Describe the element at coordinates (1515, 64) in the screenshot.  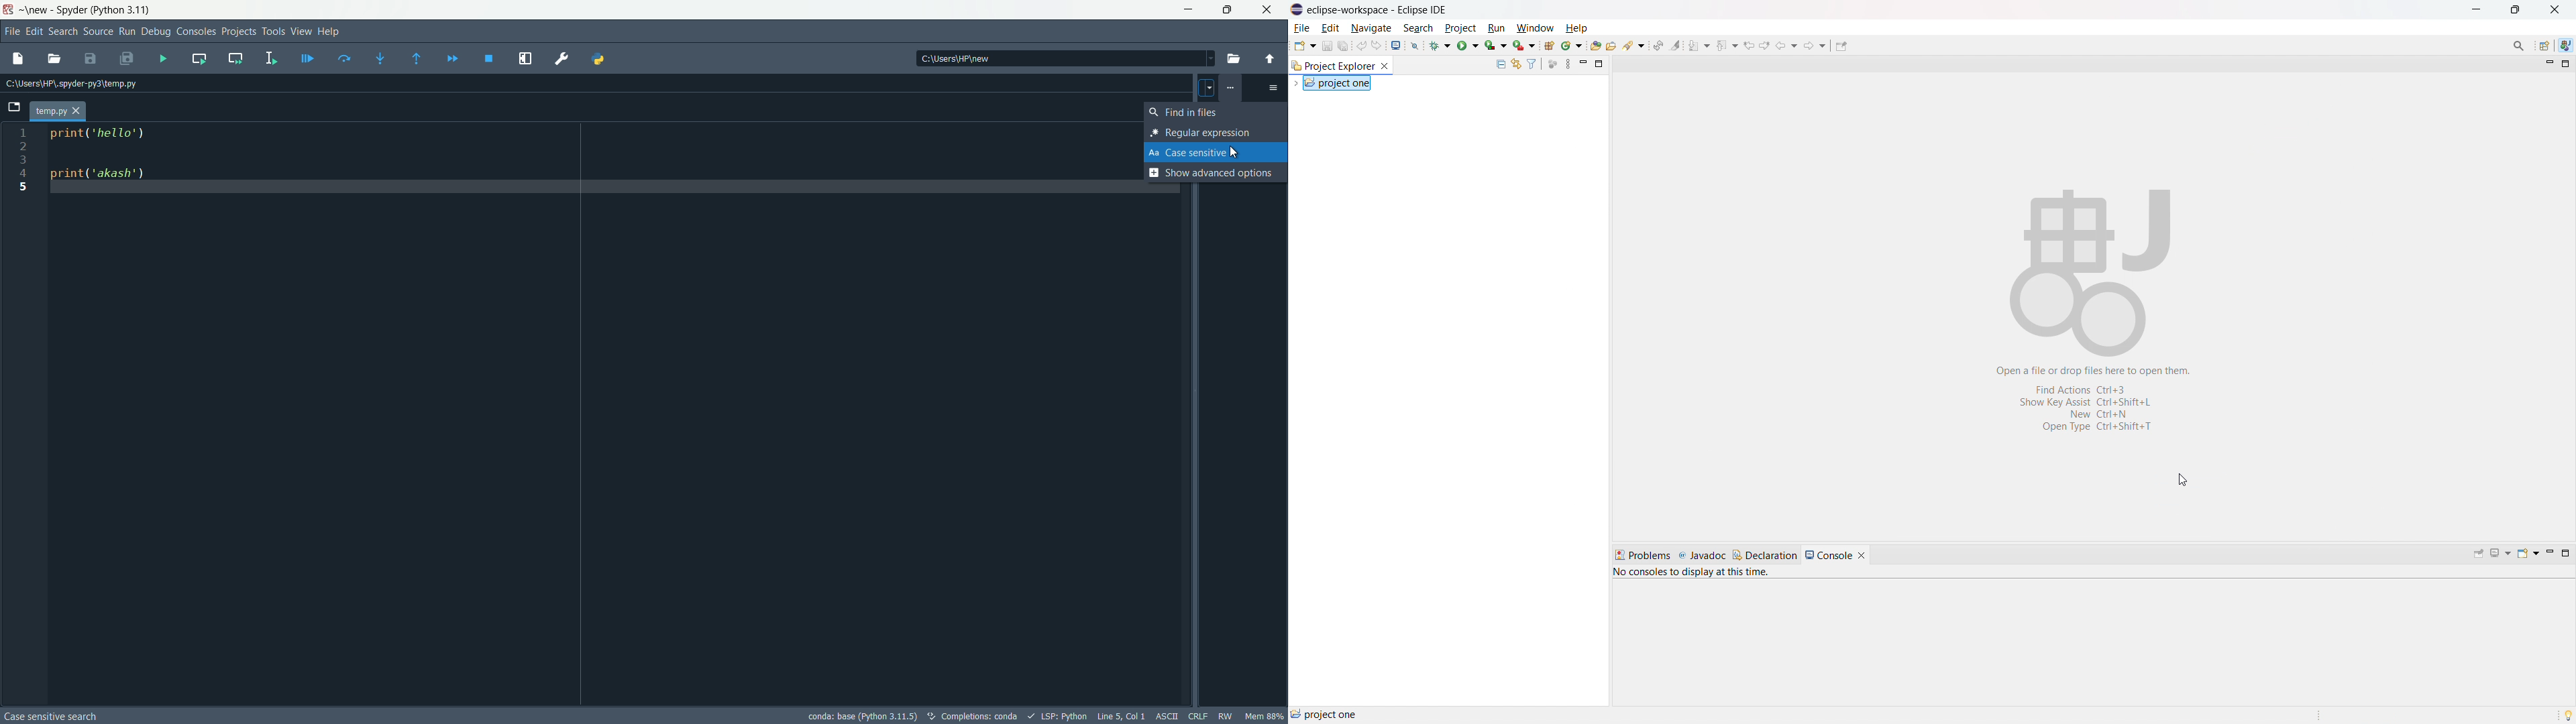
I see `link to editor` at that location.